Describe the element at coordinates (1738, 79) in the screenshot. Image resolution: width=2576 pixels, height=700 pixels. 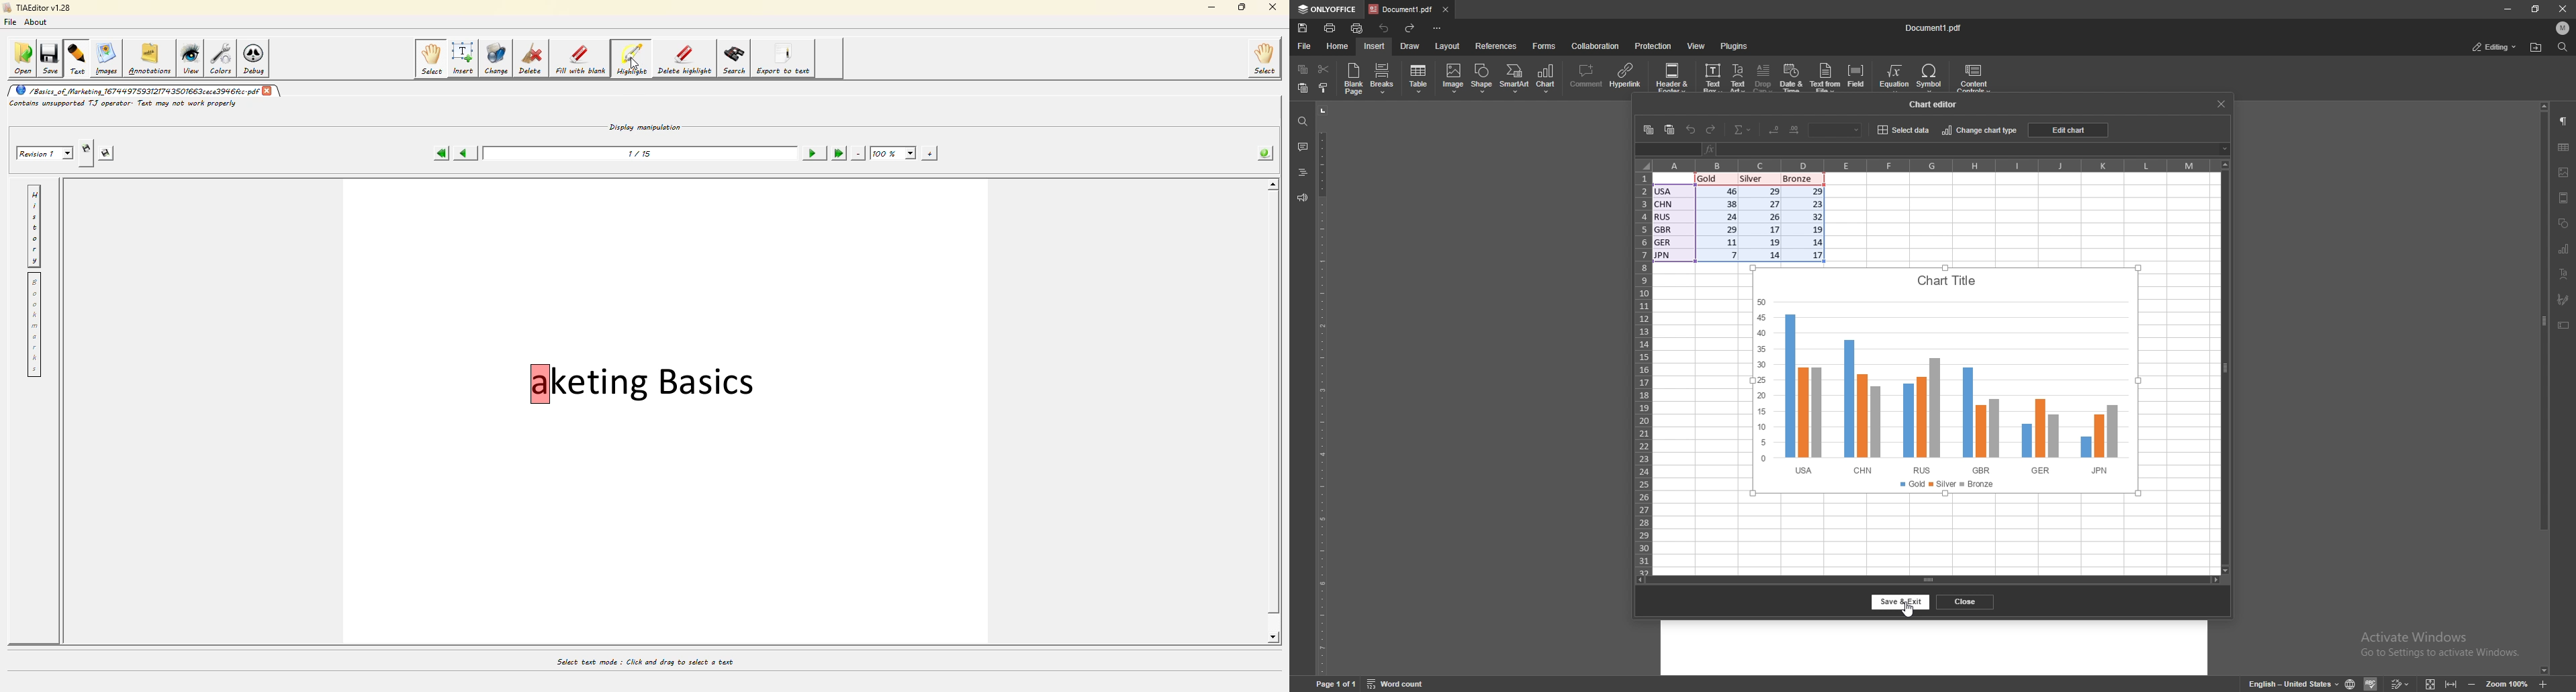
I see `text art` at that location.